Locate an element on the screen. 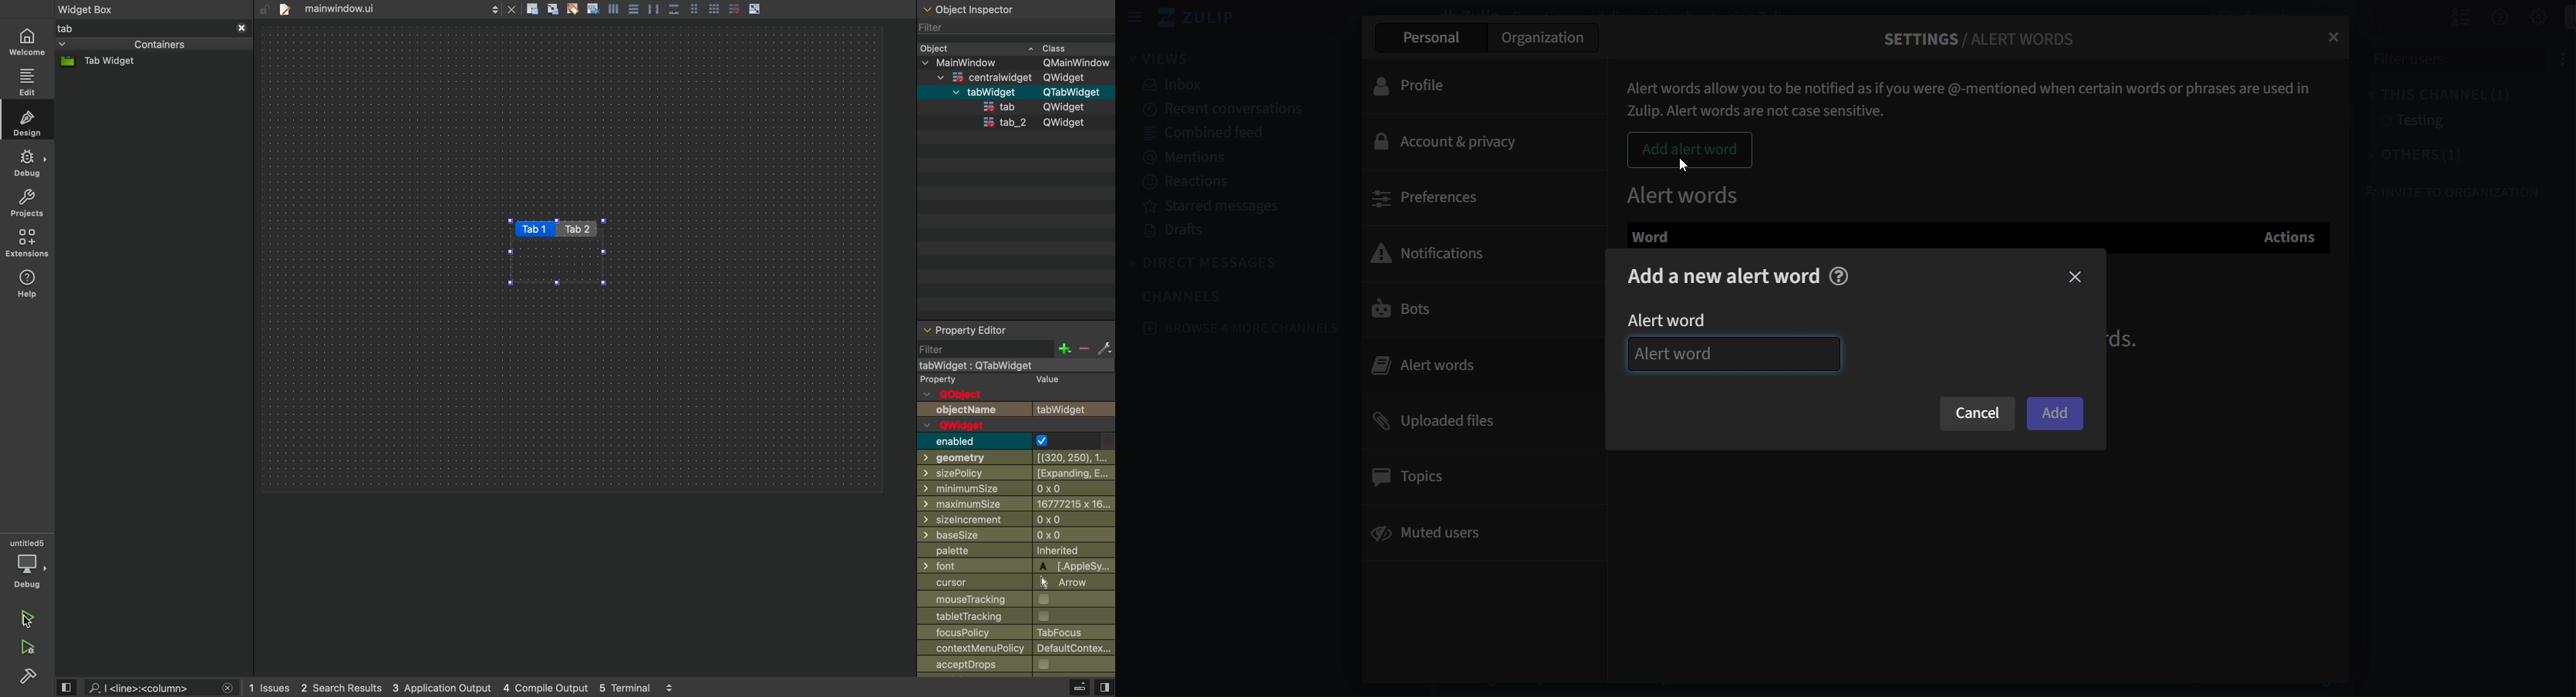 The width and height of the screenshot is (2576, 700). help is located at coordinates (27, 284).